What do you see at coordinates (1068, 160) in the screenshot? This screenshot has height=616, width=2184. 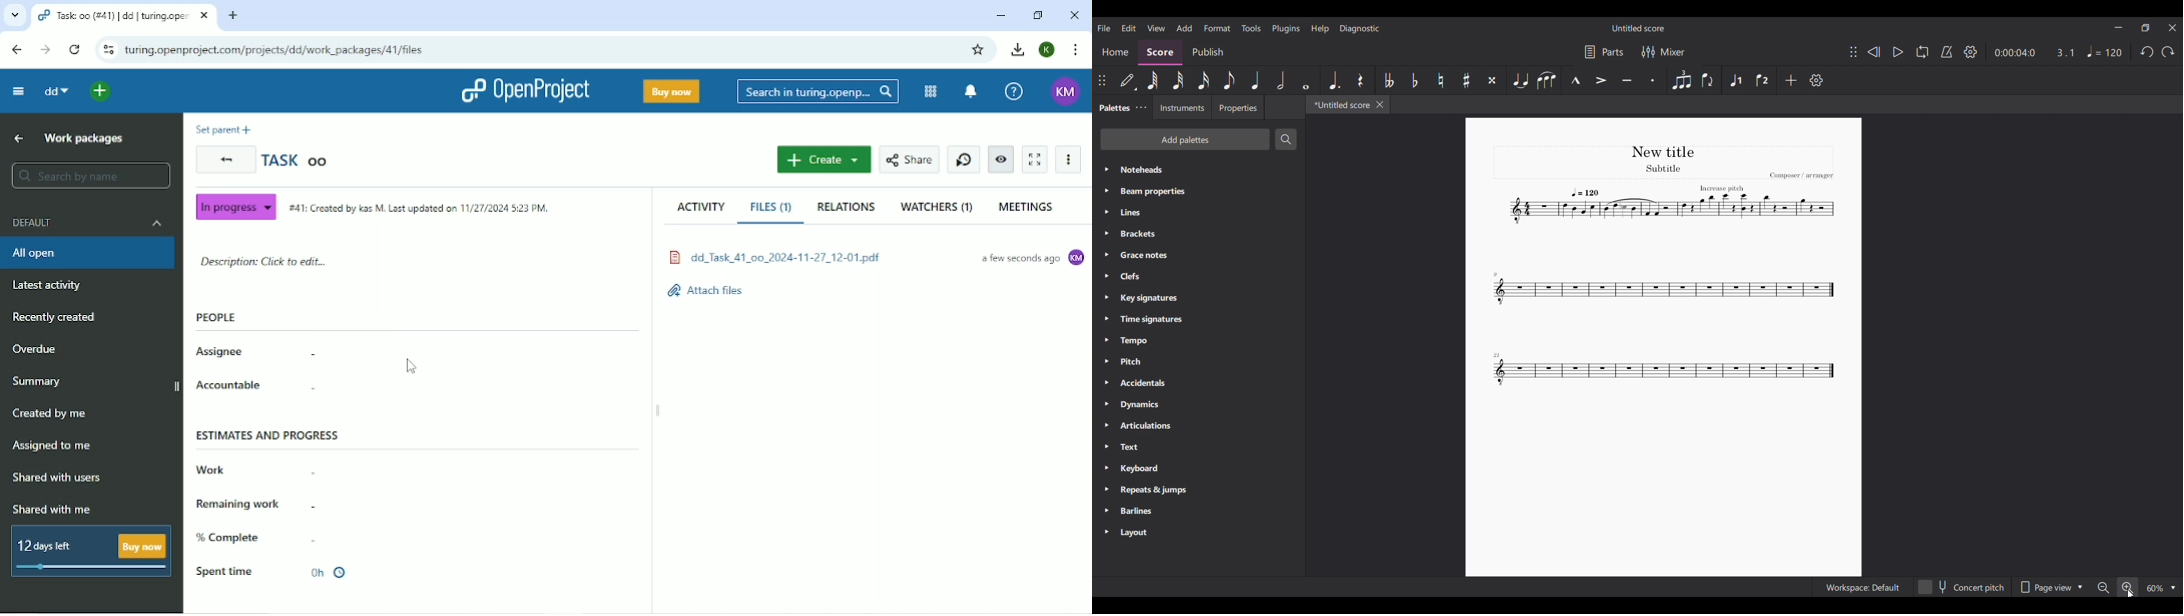 I see `More actions` at bounding box center [1068, 160].